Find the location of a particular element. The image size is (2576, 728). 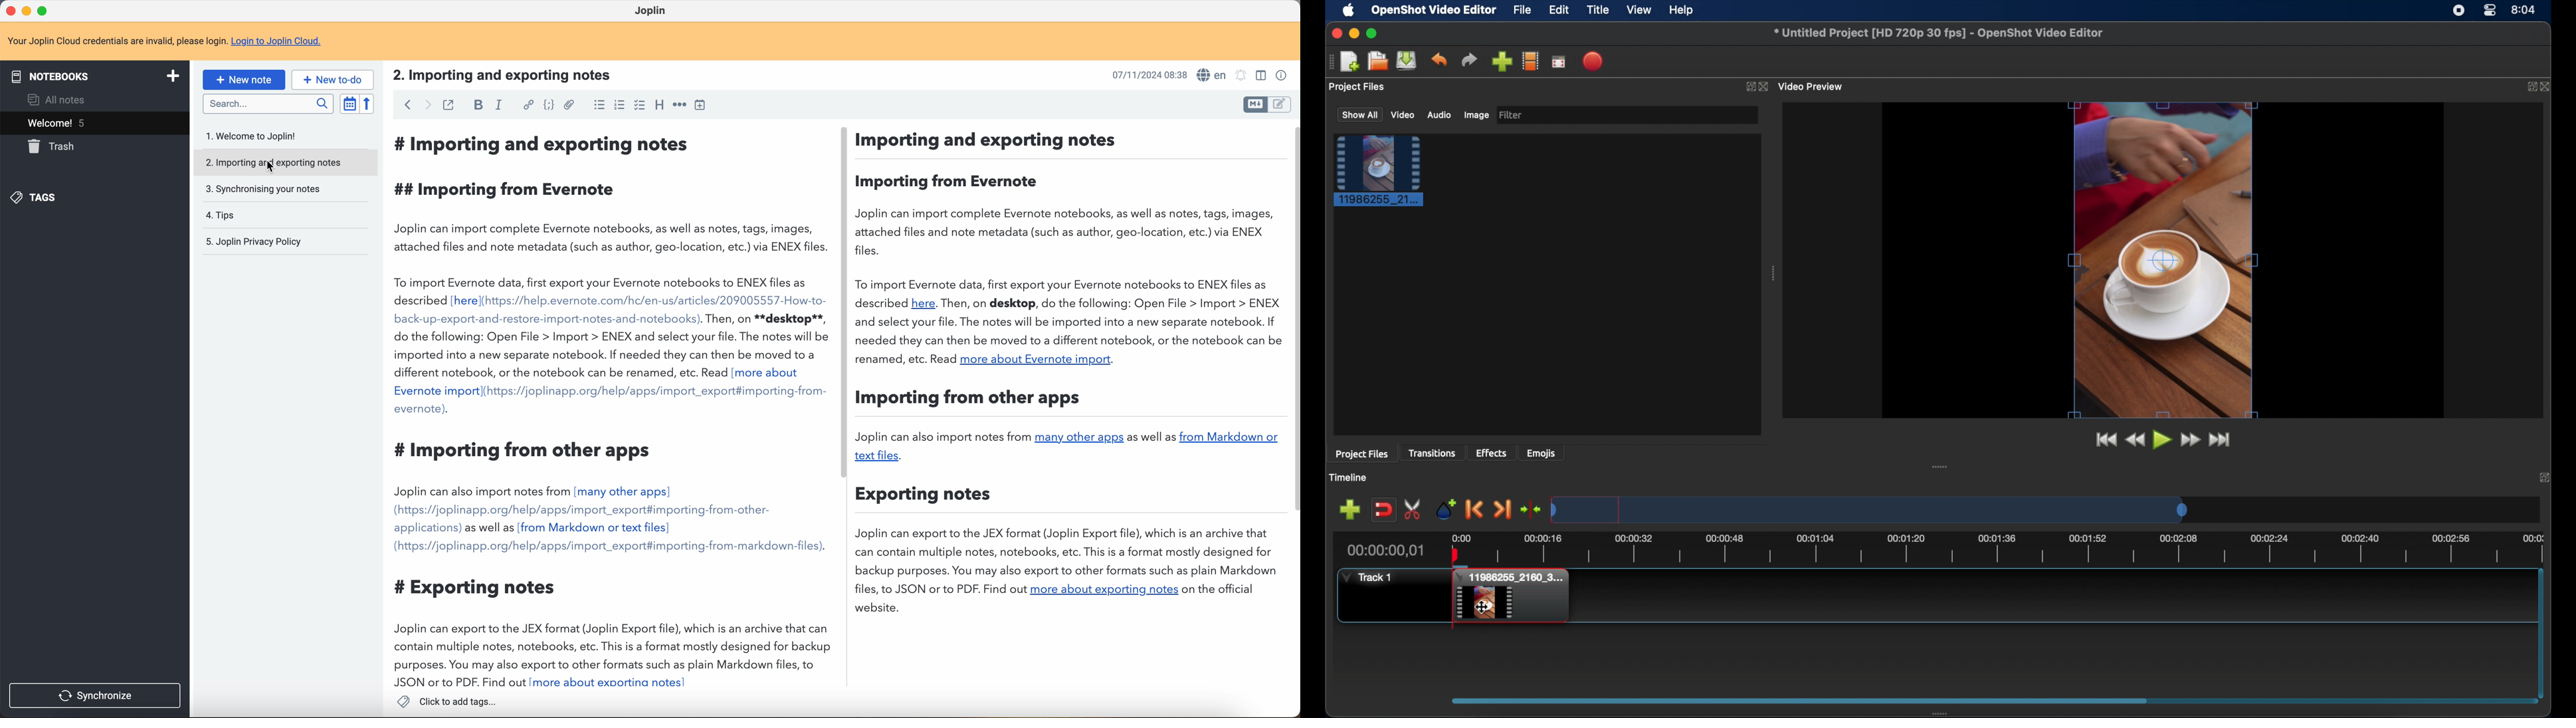

insert time is located at coordinates (703, 106).